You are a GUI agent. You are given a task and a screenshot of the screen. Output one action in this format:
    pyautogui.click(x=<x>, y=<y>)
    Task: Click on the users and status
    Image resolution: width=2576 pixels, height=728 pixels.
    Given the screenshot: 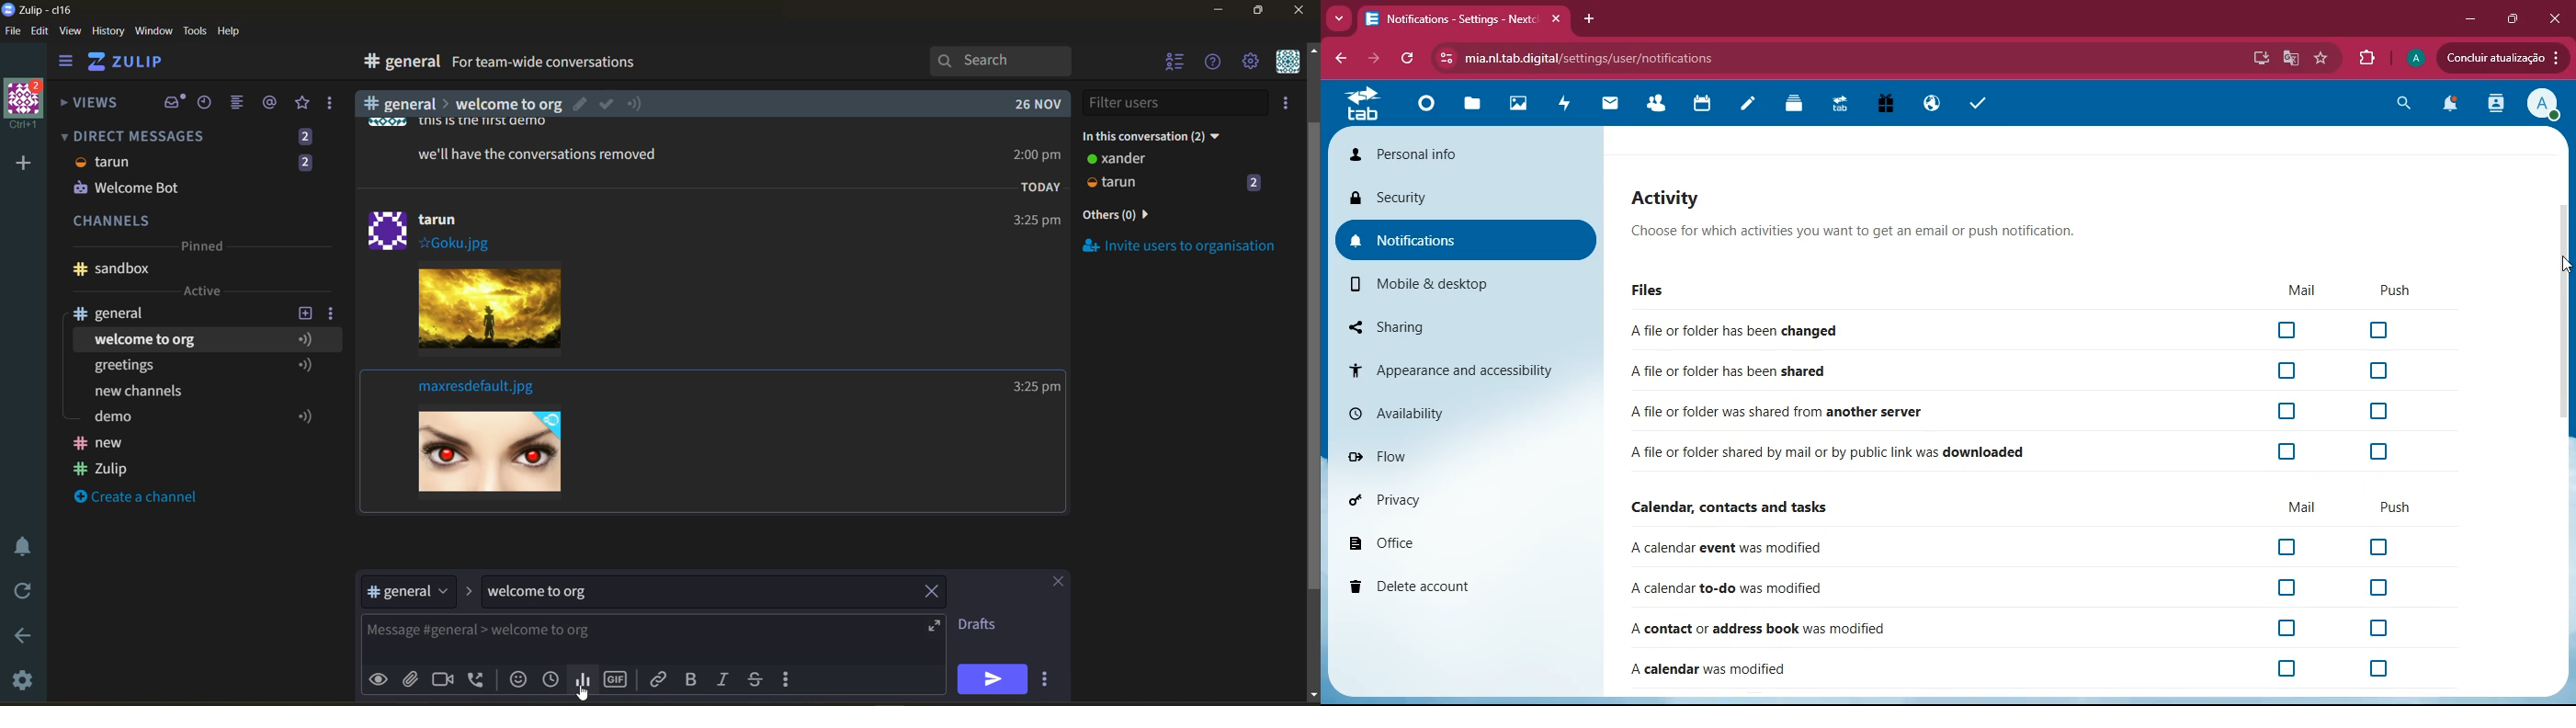 What is the action you would take?
    pyautogui.click(x=1176, y=173)
    